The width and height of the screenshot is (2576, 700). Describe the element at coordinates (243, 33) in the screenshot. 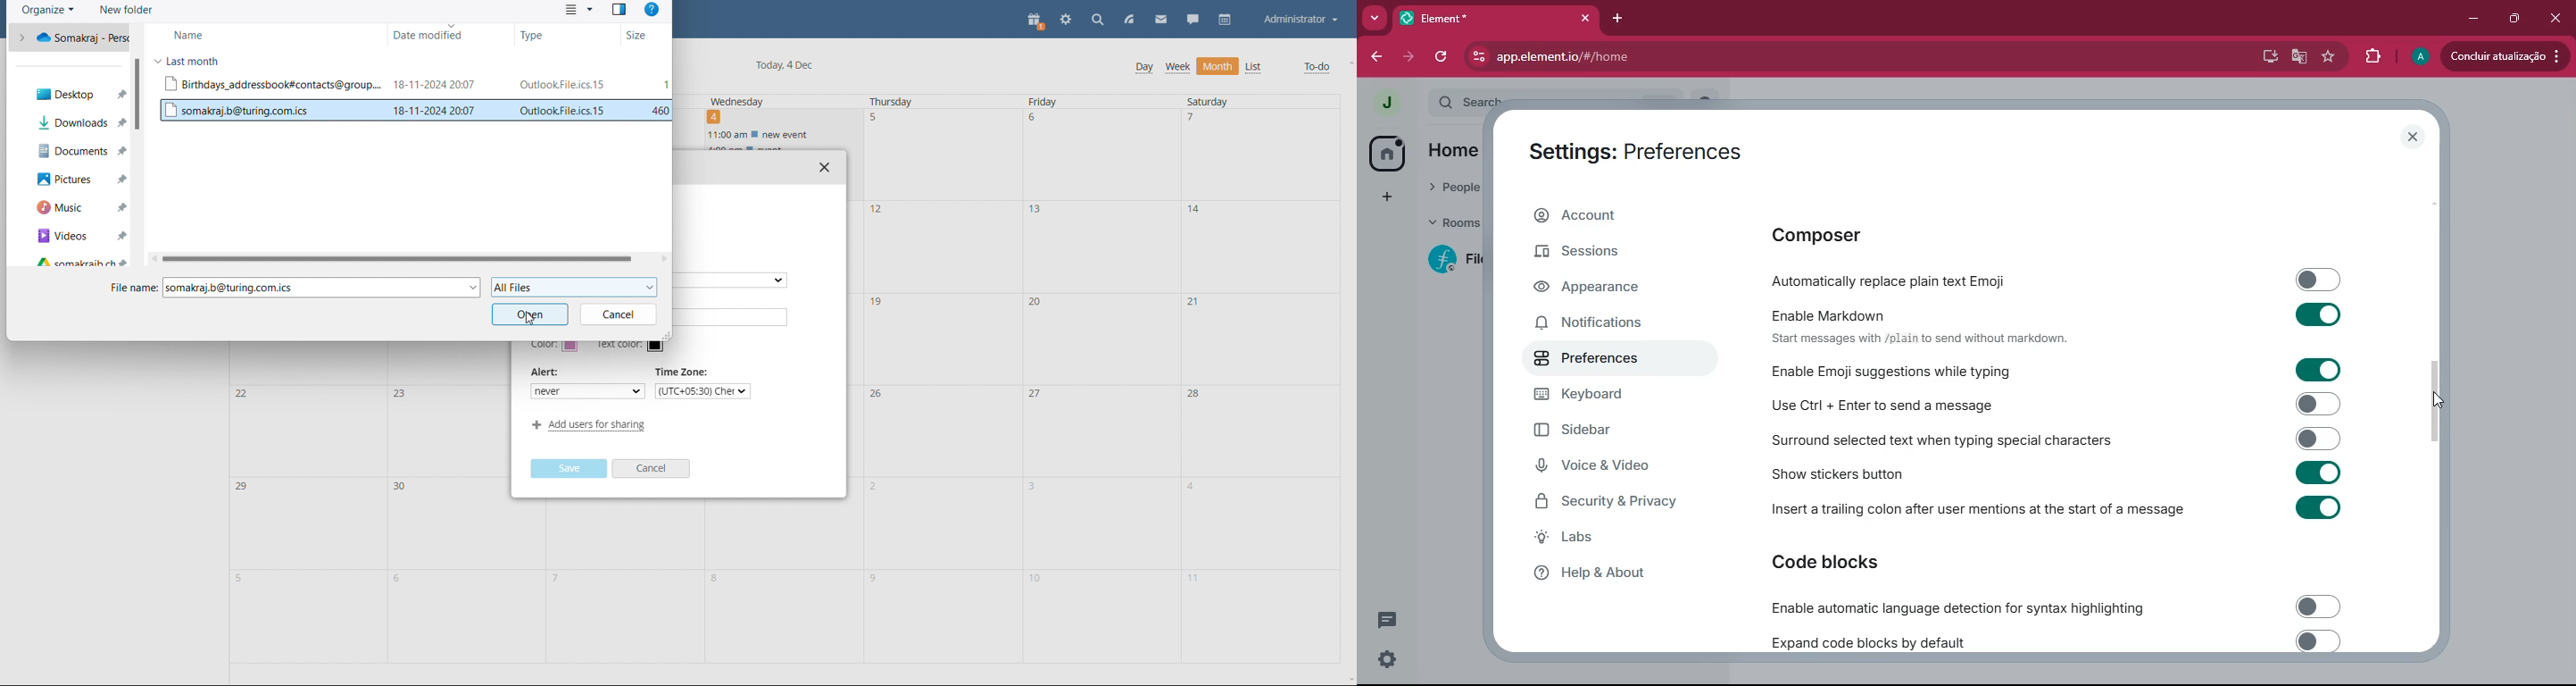

I see `name` at that location.